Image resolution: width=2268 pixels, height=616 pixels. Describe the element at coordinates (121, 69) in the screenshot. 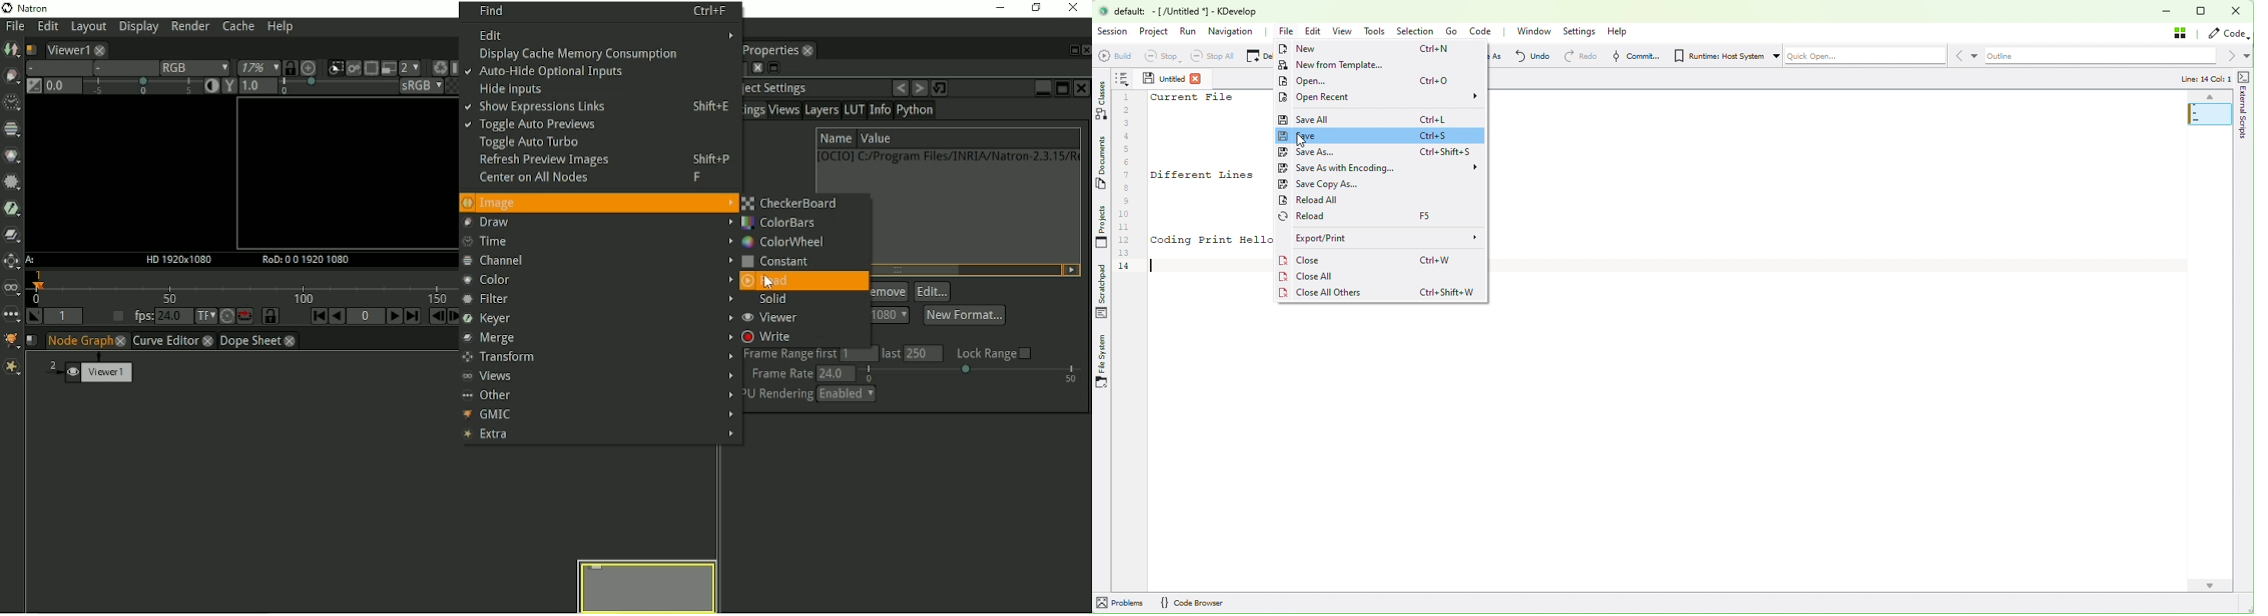

I see `Alpha channel` at that location.